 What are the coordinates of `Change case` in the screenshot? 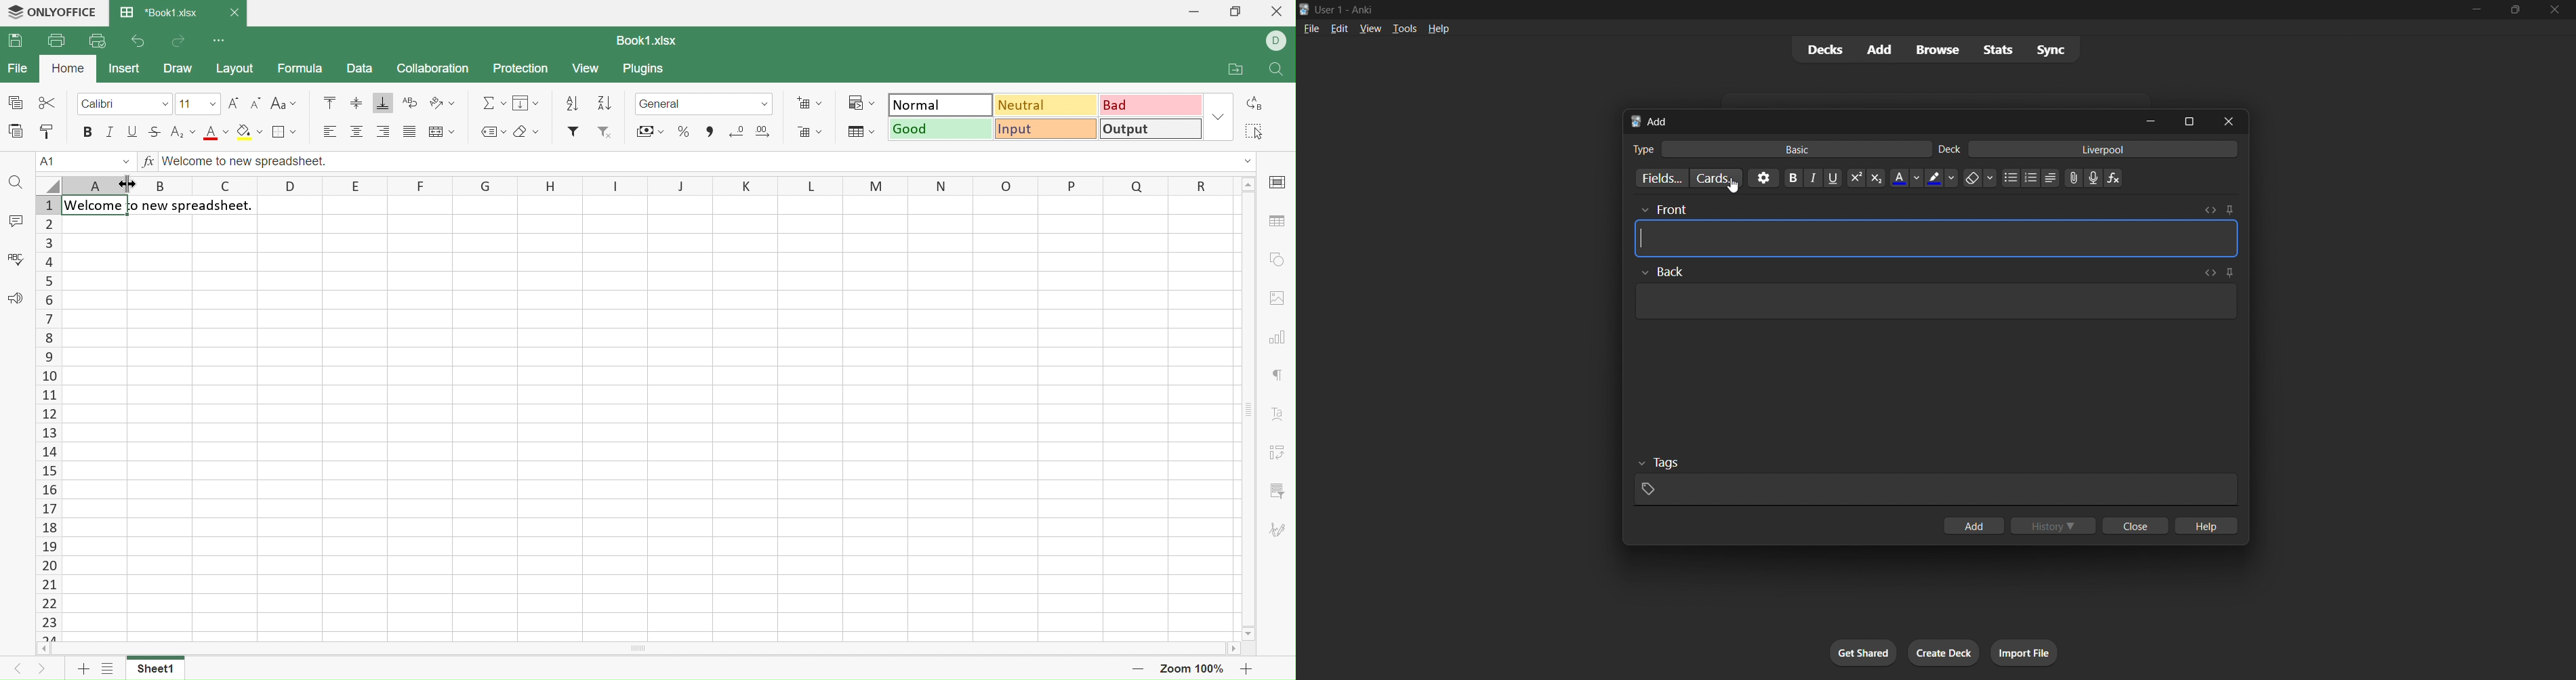 It's located at (285, 103).